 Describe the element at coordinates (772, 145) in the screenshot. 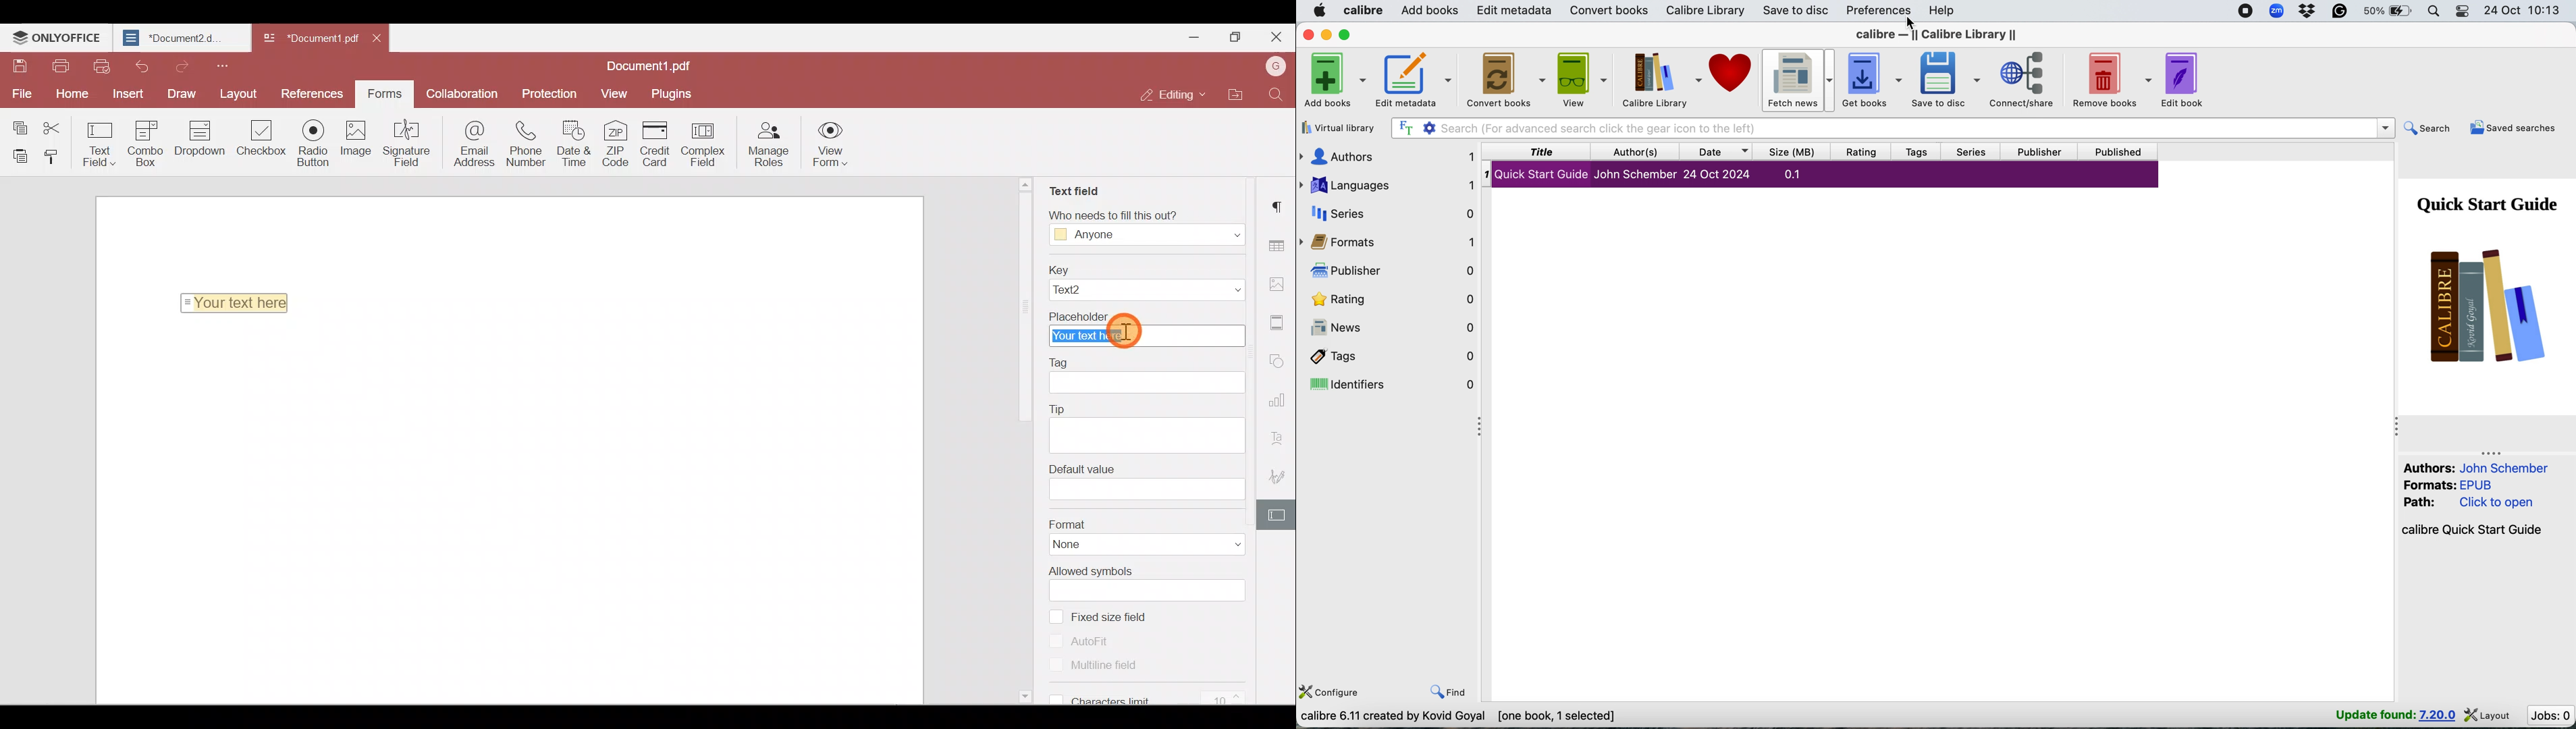

I see `Manage roles` at that location.